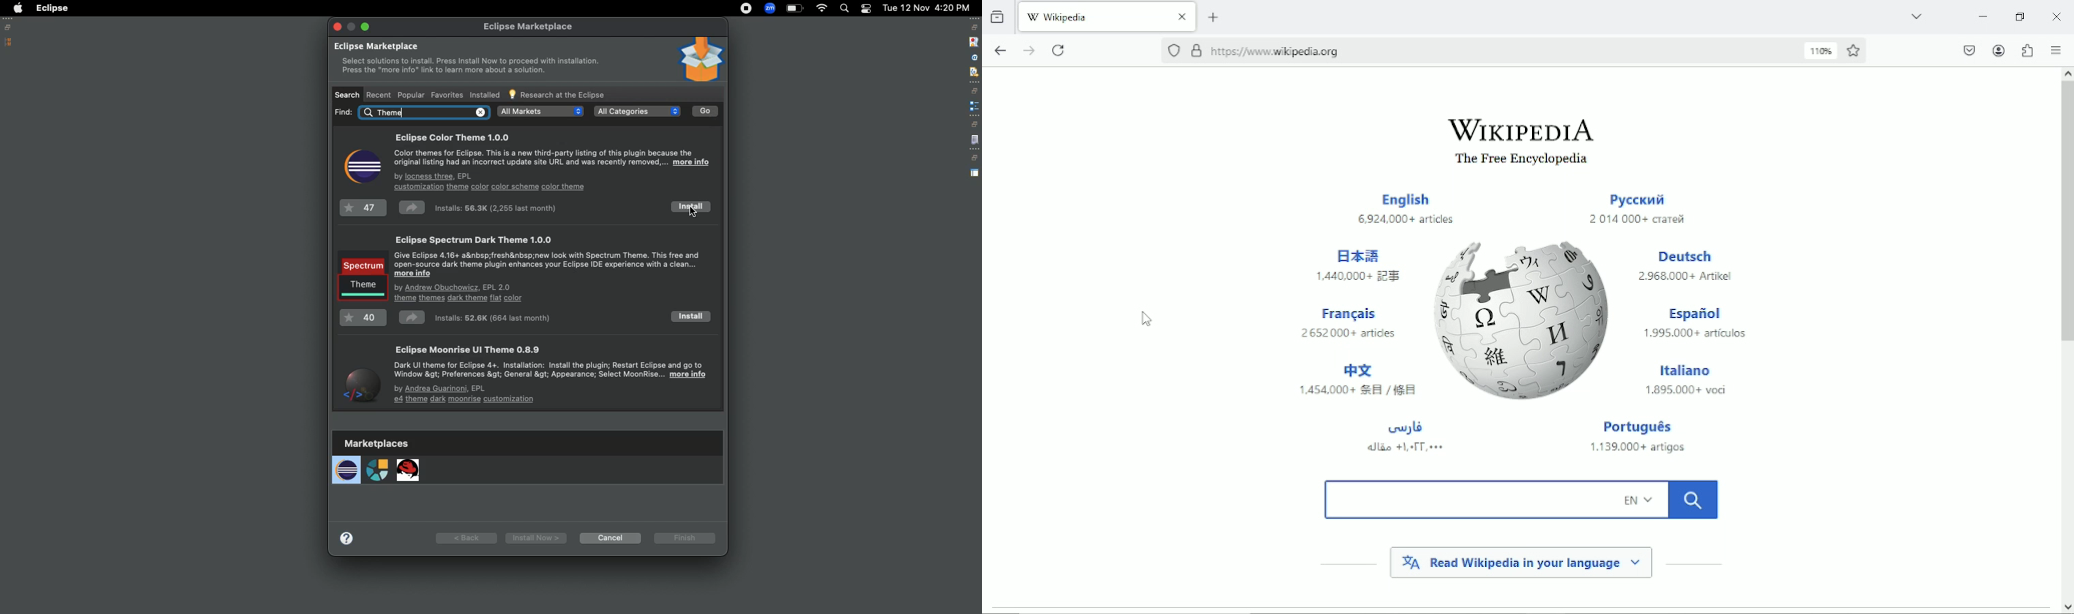  Describe the element at coordinates (378, 461) in the screenshot. I see `Marketplaces` at that location.